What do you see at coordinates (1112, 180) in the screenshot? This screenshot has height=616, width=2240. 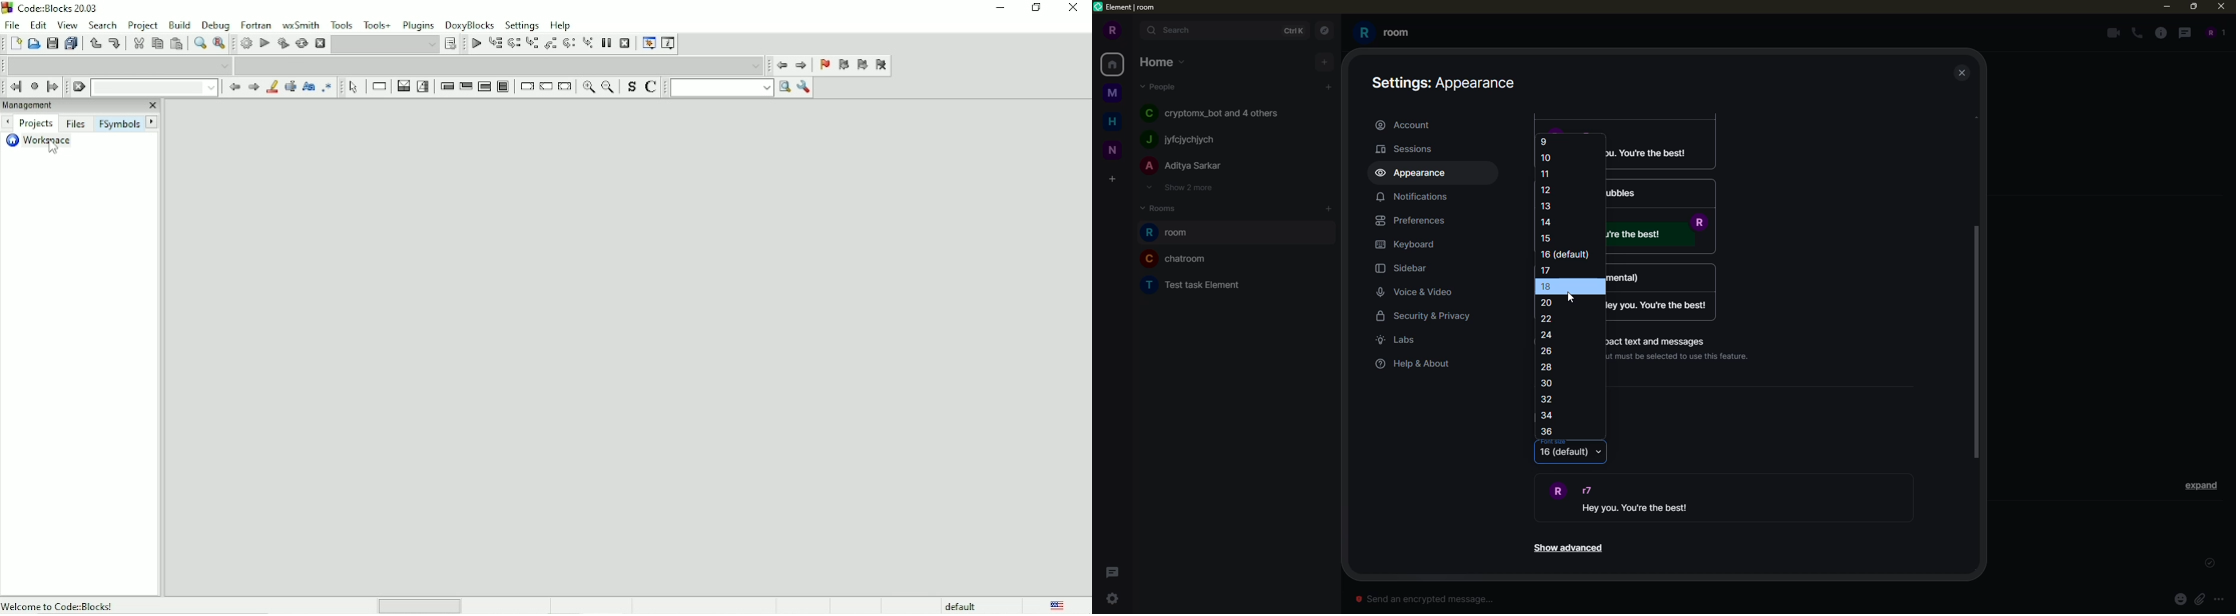 I see `create space` at bounding box center [1112, 180].